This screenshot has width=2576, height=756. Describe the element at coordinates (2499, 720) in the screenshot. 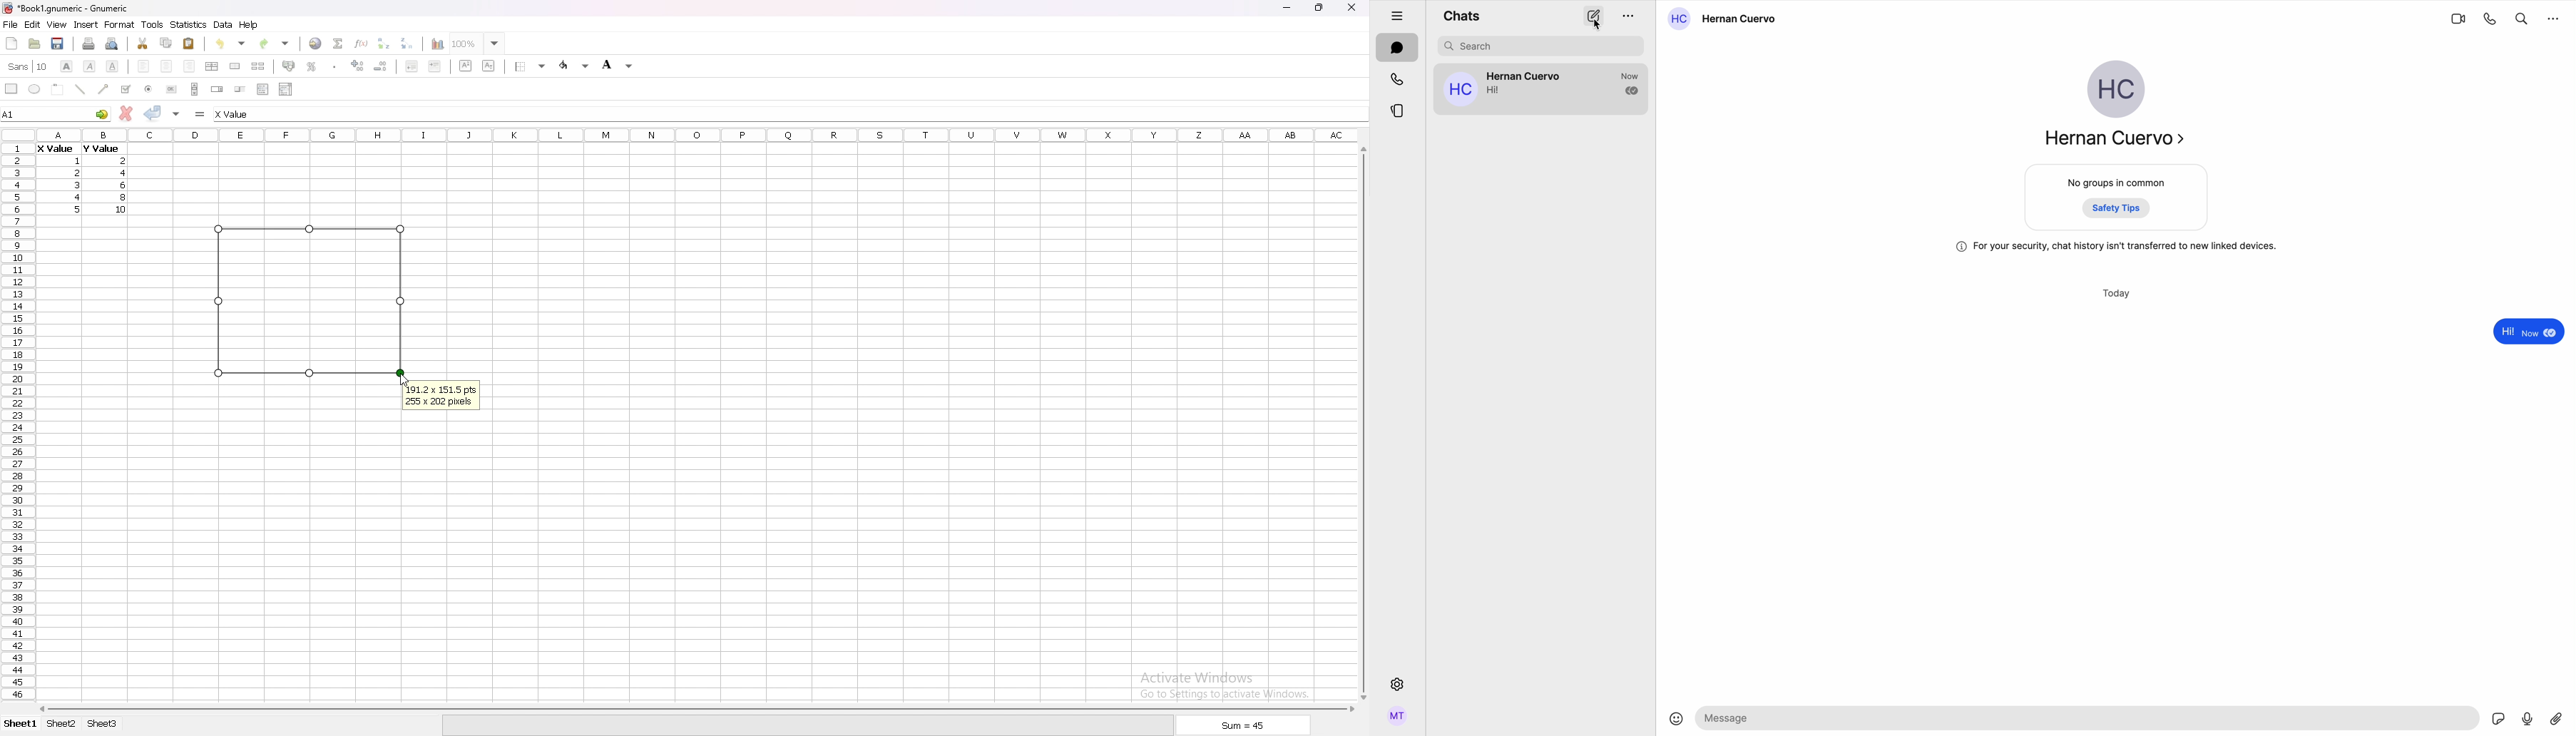

I see `sticker` at that location.